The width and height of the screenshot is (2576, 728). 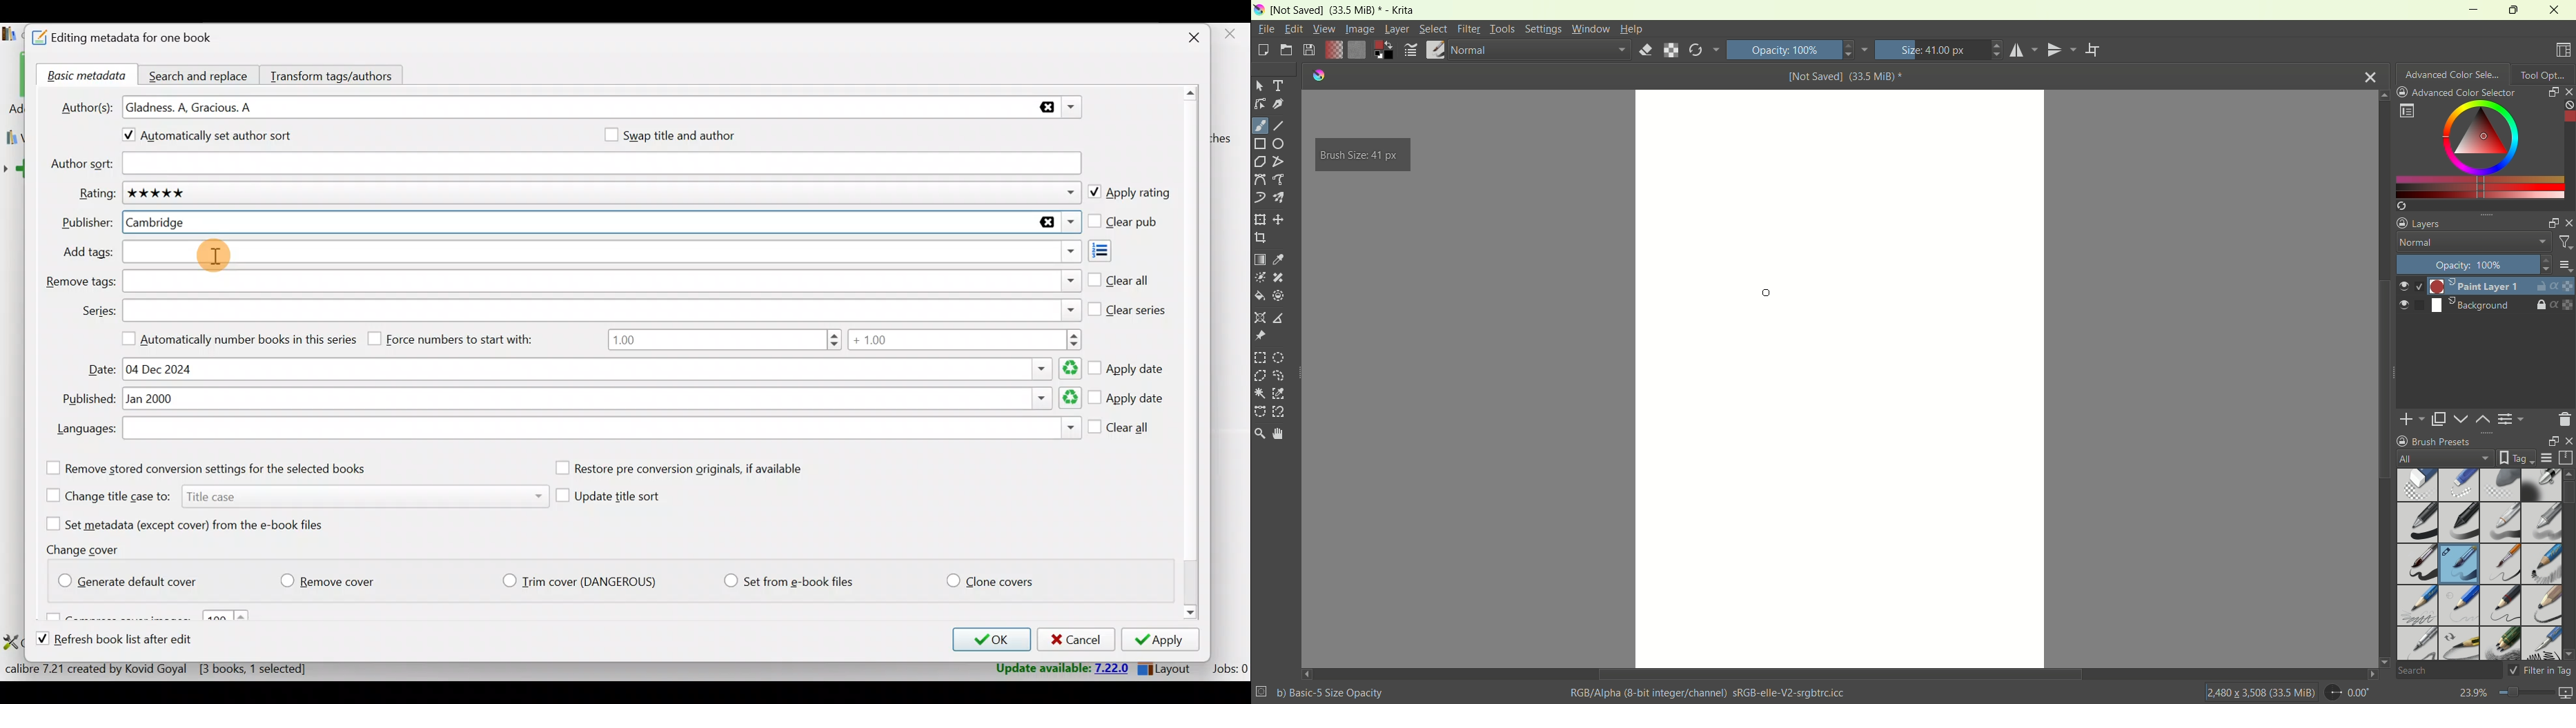 What do you see at coordinates (1846, 76) in the screenshot?
I see `[Not Saved] (33.5 MiB) *` at bounding box center [1846, 76].